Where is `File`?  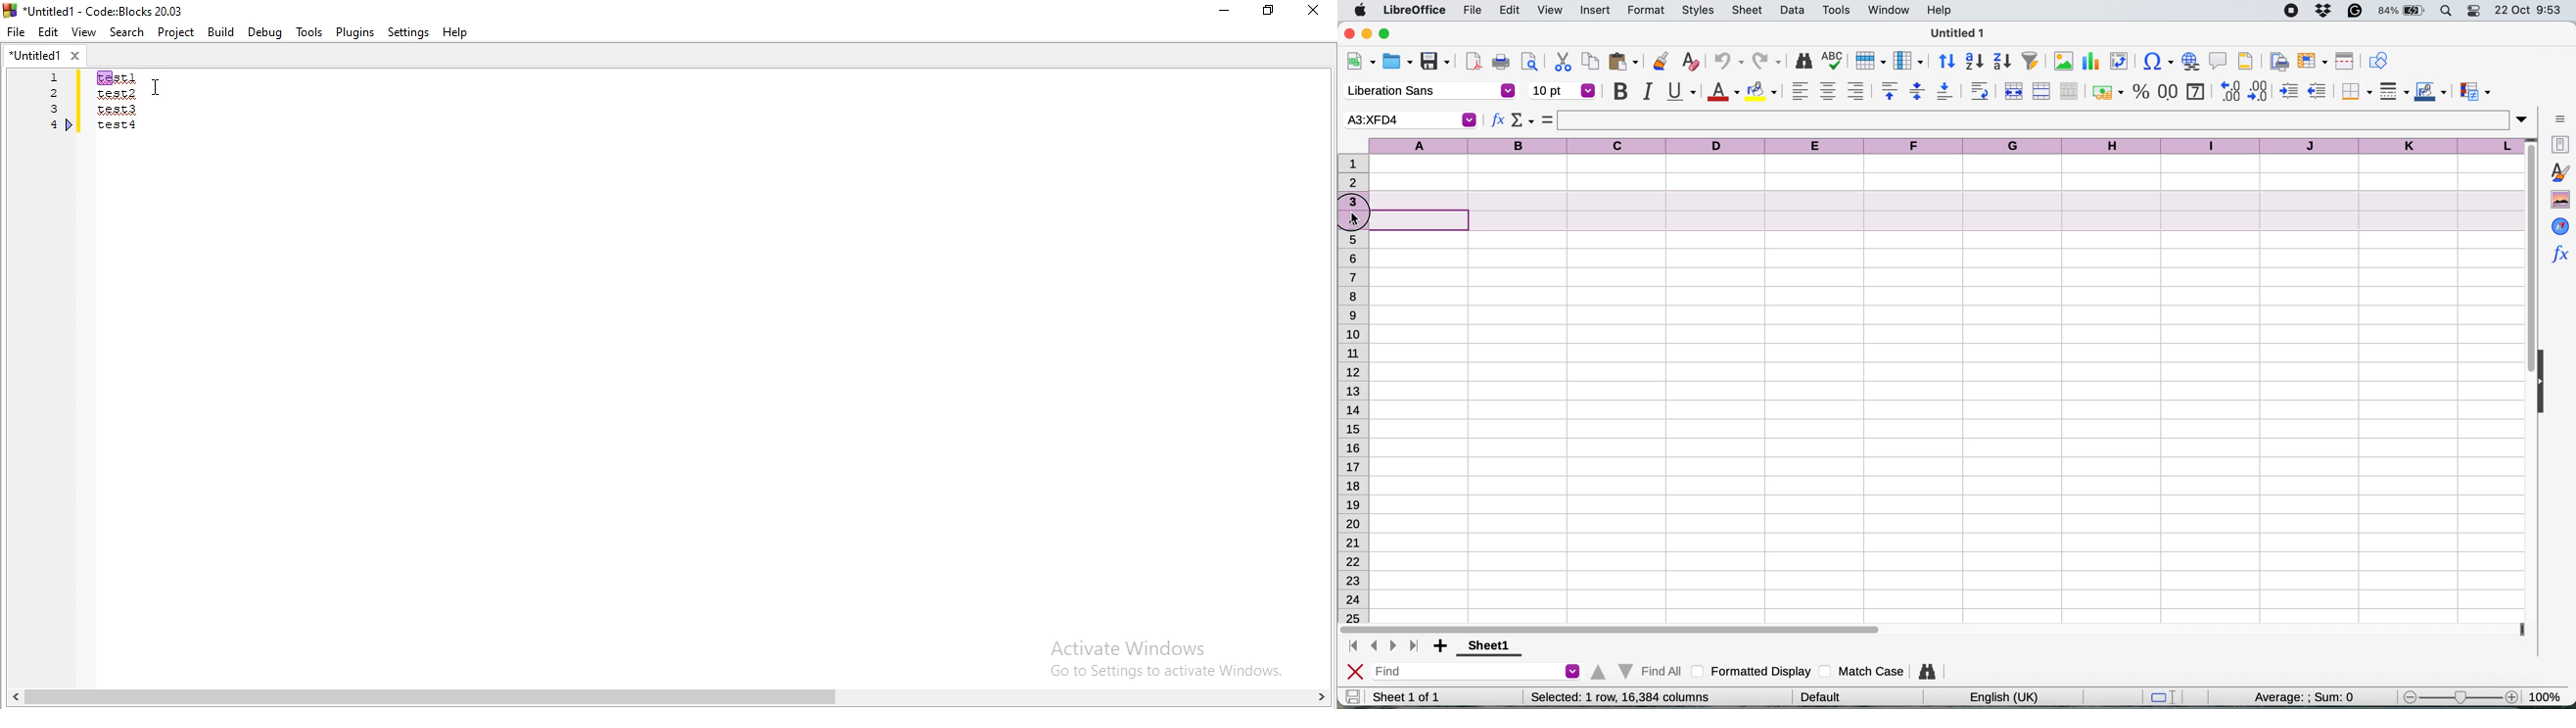
File is located at coordinates (18, 33).